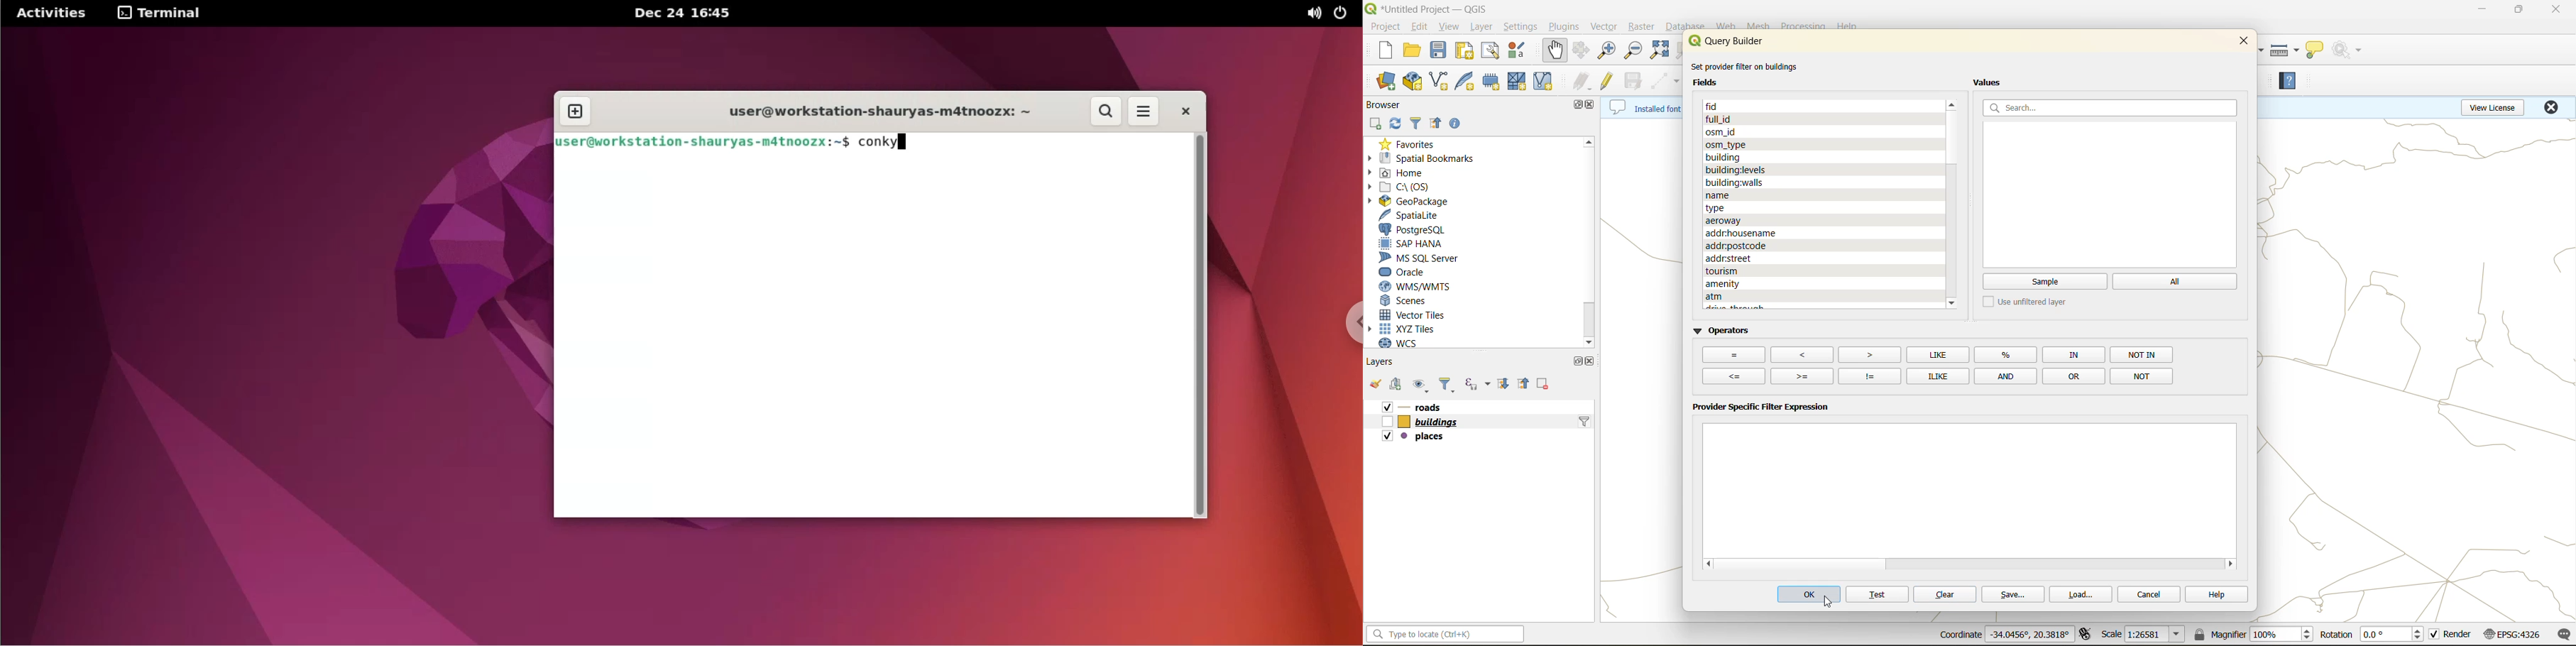 This screenshot has height=672, width=2576. Describe the element at coordinates (1411, 52) in the screenshot. I see `open` at that location.